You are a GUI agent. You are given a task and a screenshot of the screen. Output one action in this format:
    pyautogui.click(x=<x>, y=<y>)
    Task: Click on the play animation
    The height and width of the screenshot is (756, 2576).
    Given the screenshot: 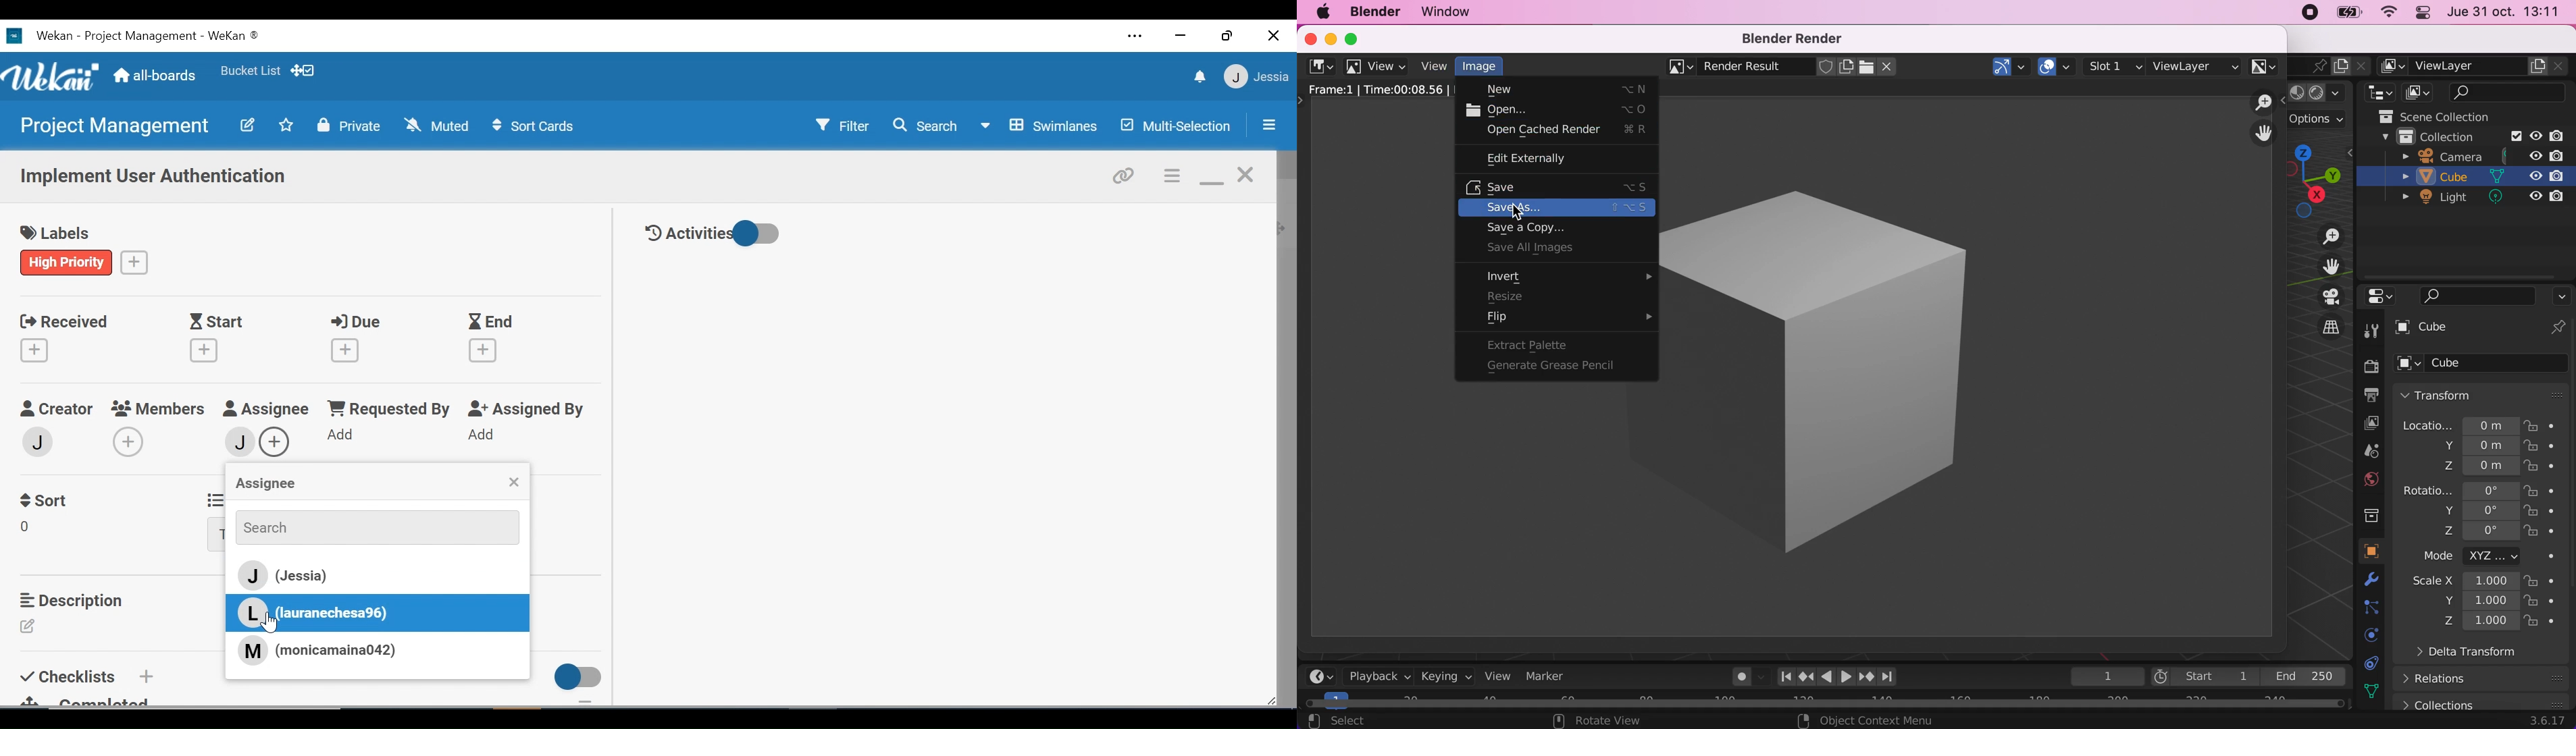 What is the action you would take?
    pyautogui.click(x=1826, y=676)
    